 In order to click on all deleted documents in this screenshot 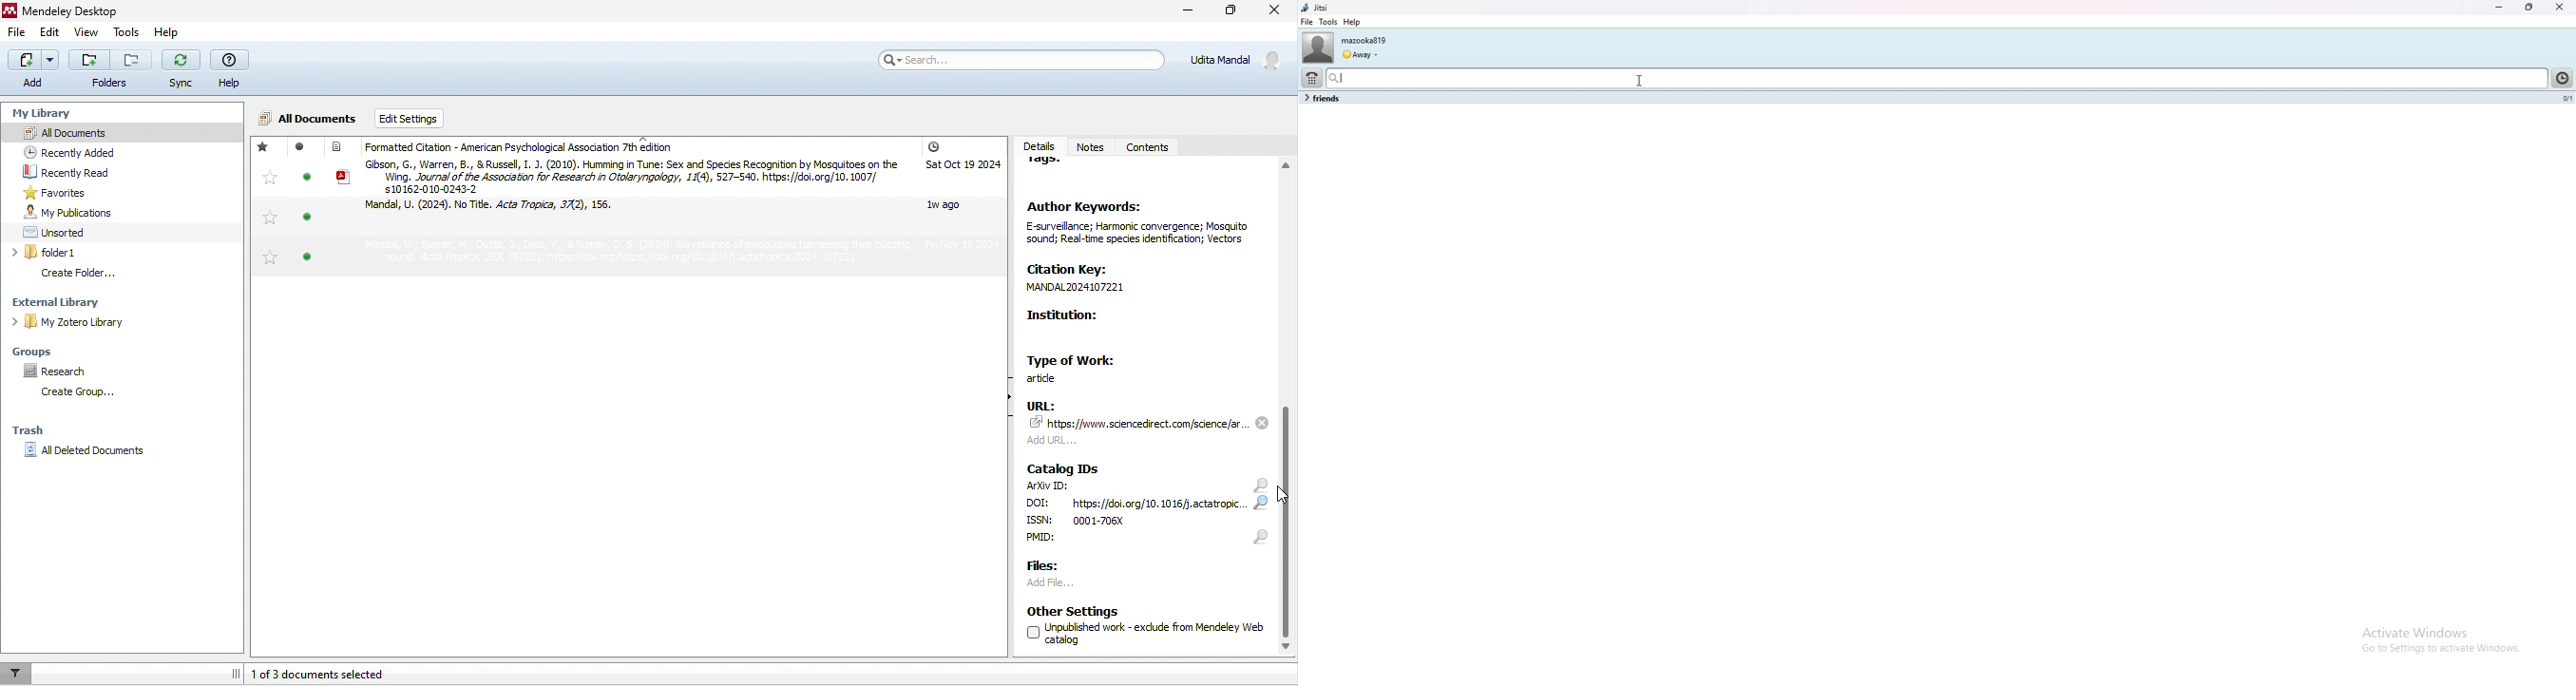, I will do `click(95, 453)`.